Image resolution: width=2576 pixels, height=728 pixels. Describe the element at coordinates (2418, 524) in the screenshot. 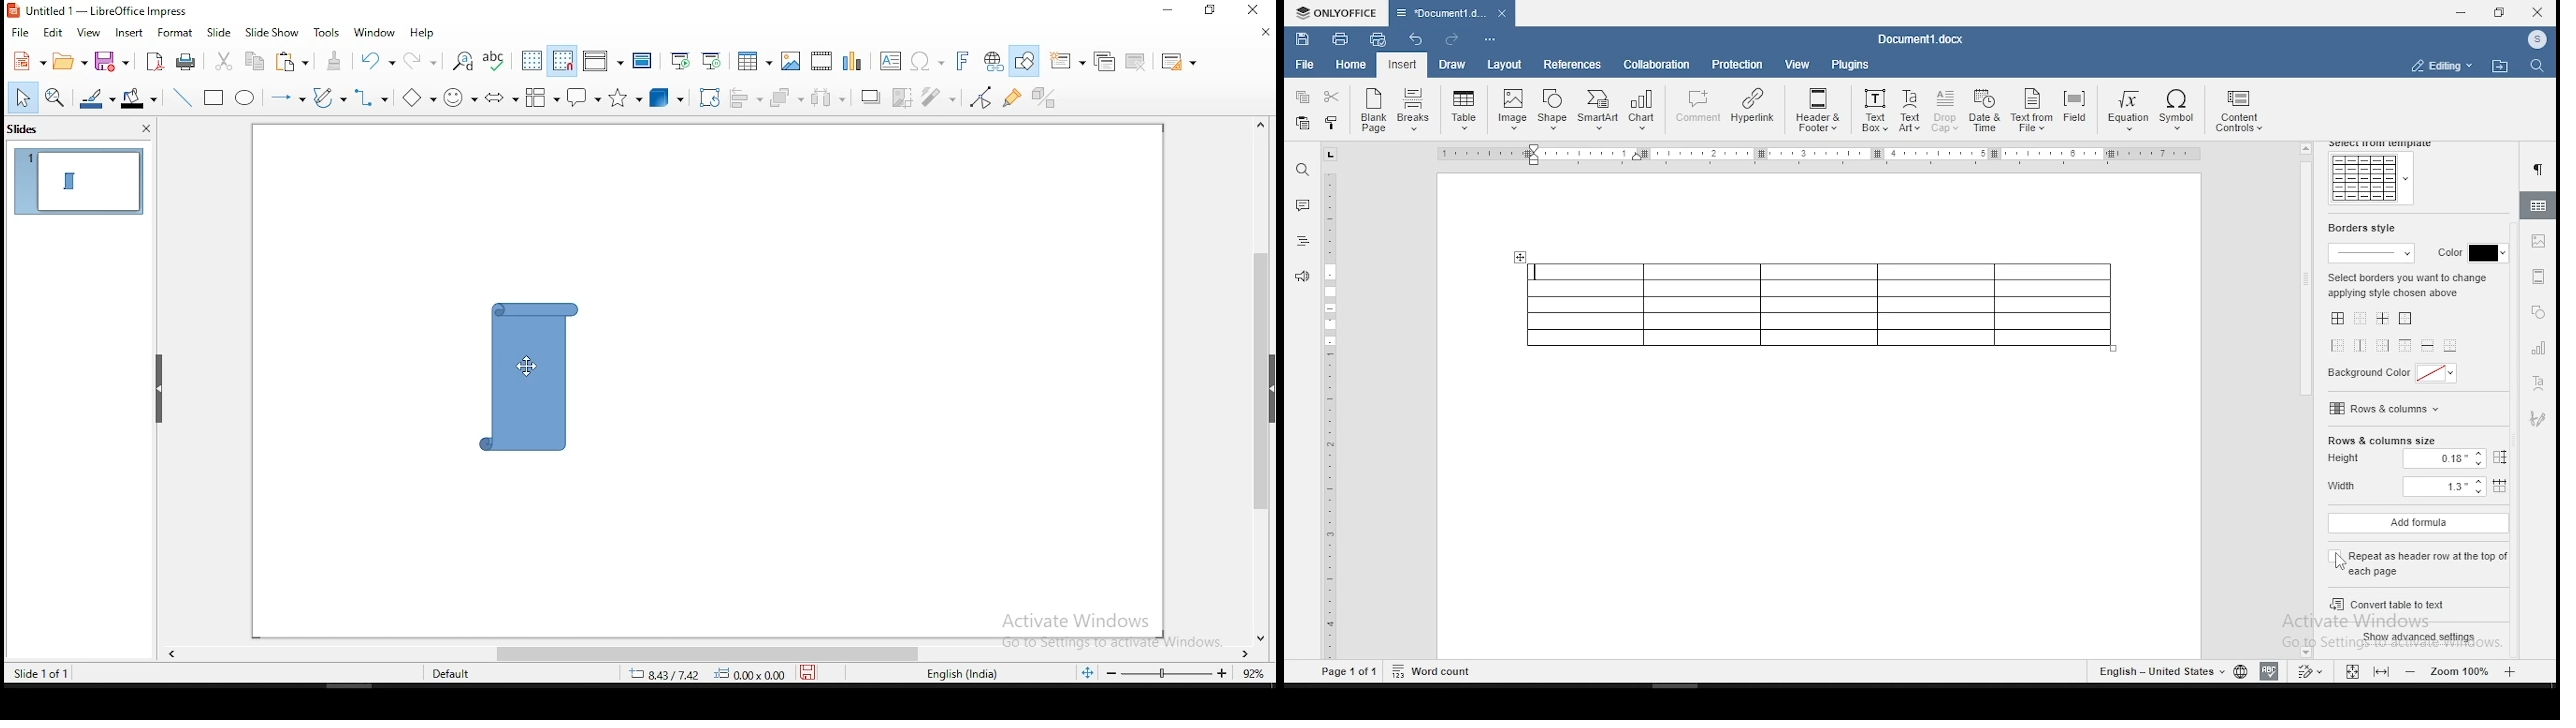

I see `add formula` at that location.